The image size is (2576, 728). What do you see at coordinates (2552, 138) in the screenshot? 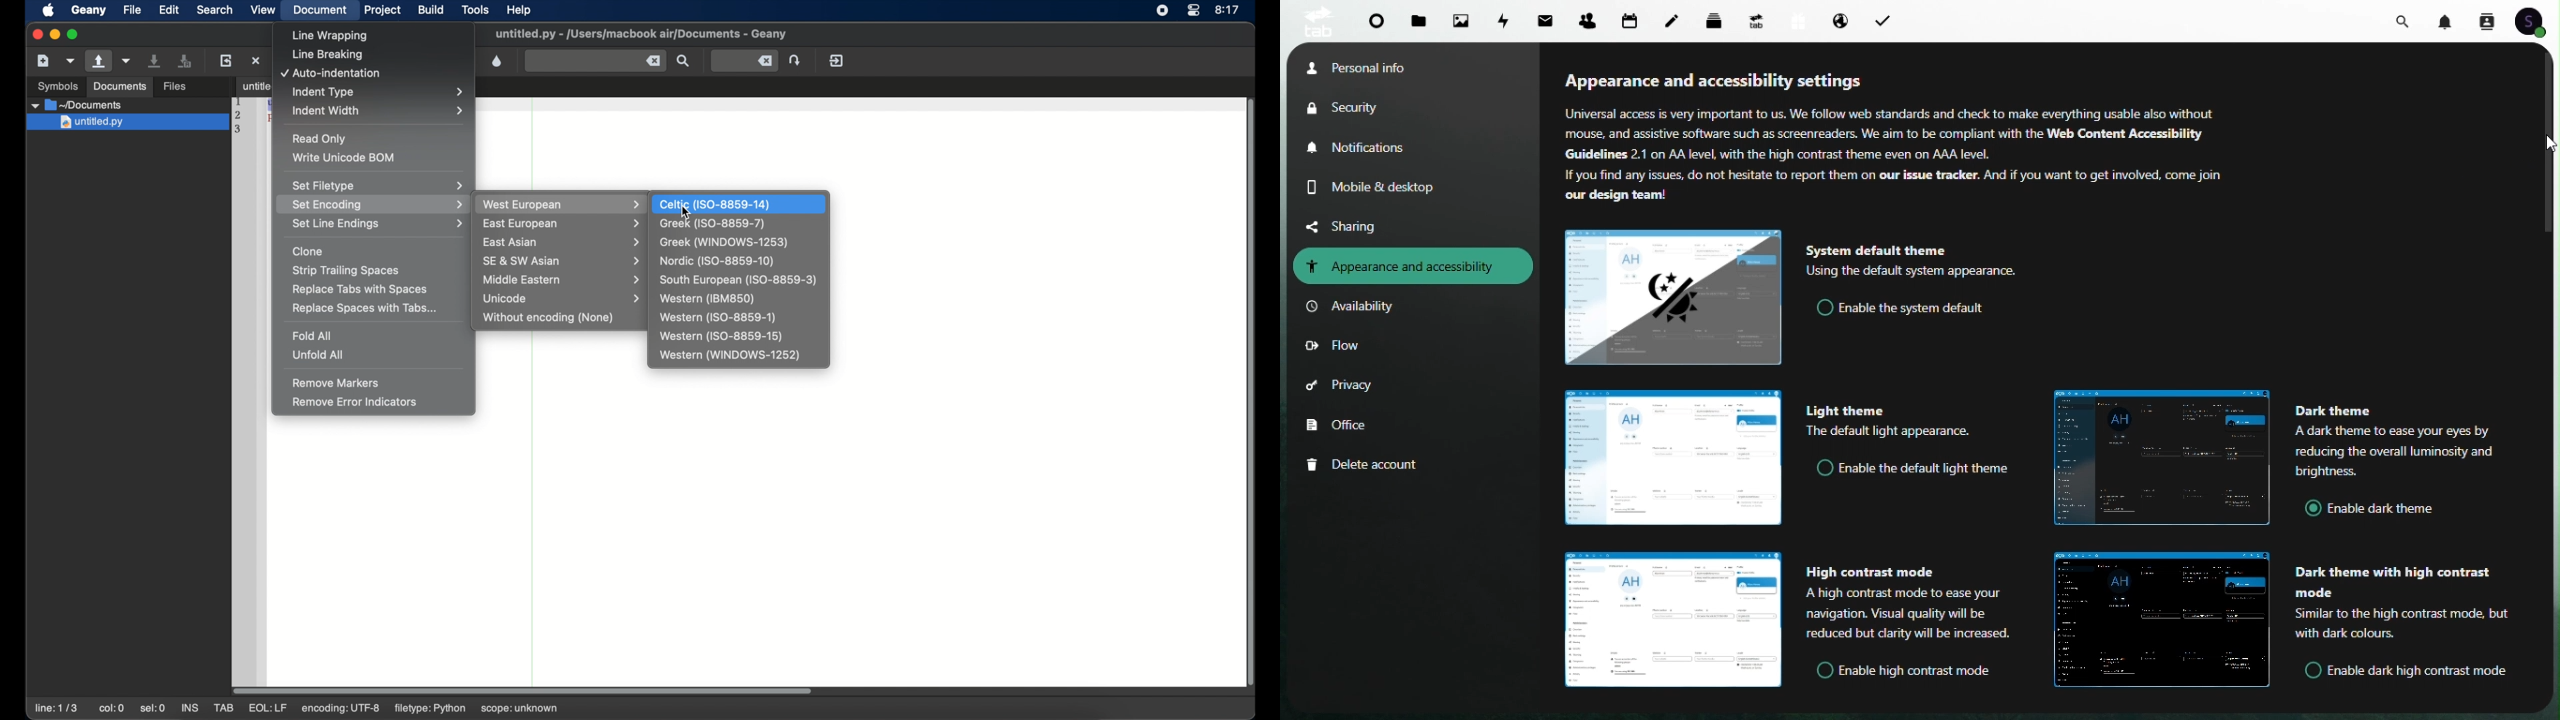
I see `Vertical scrollbar` at bounding box center [2552, 138].